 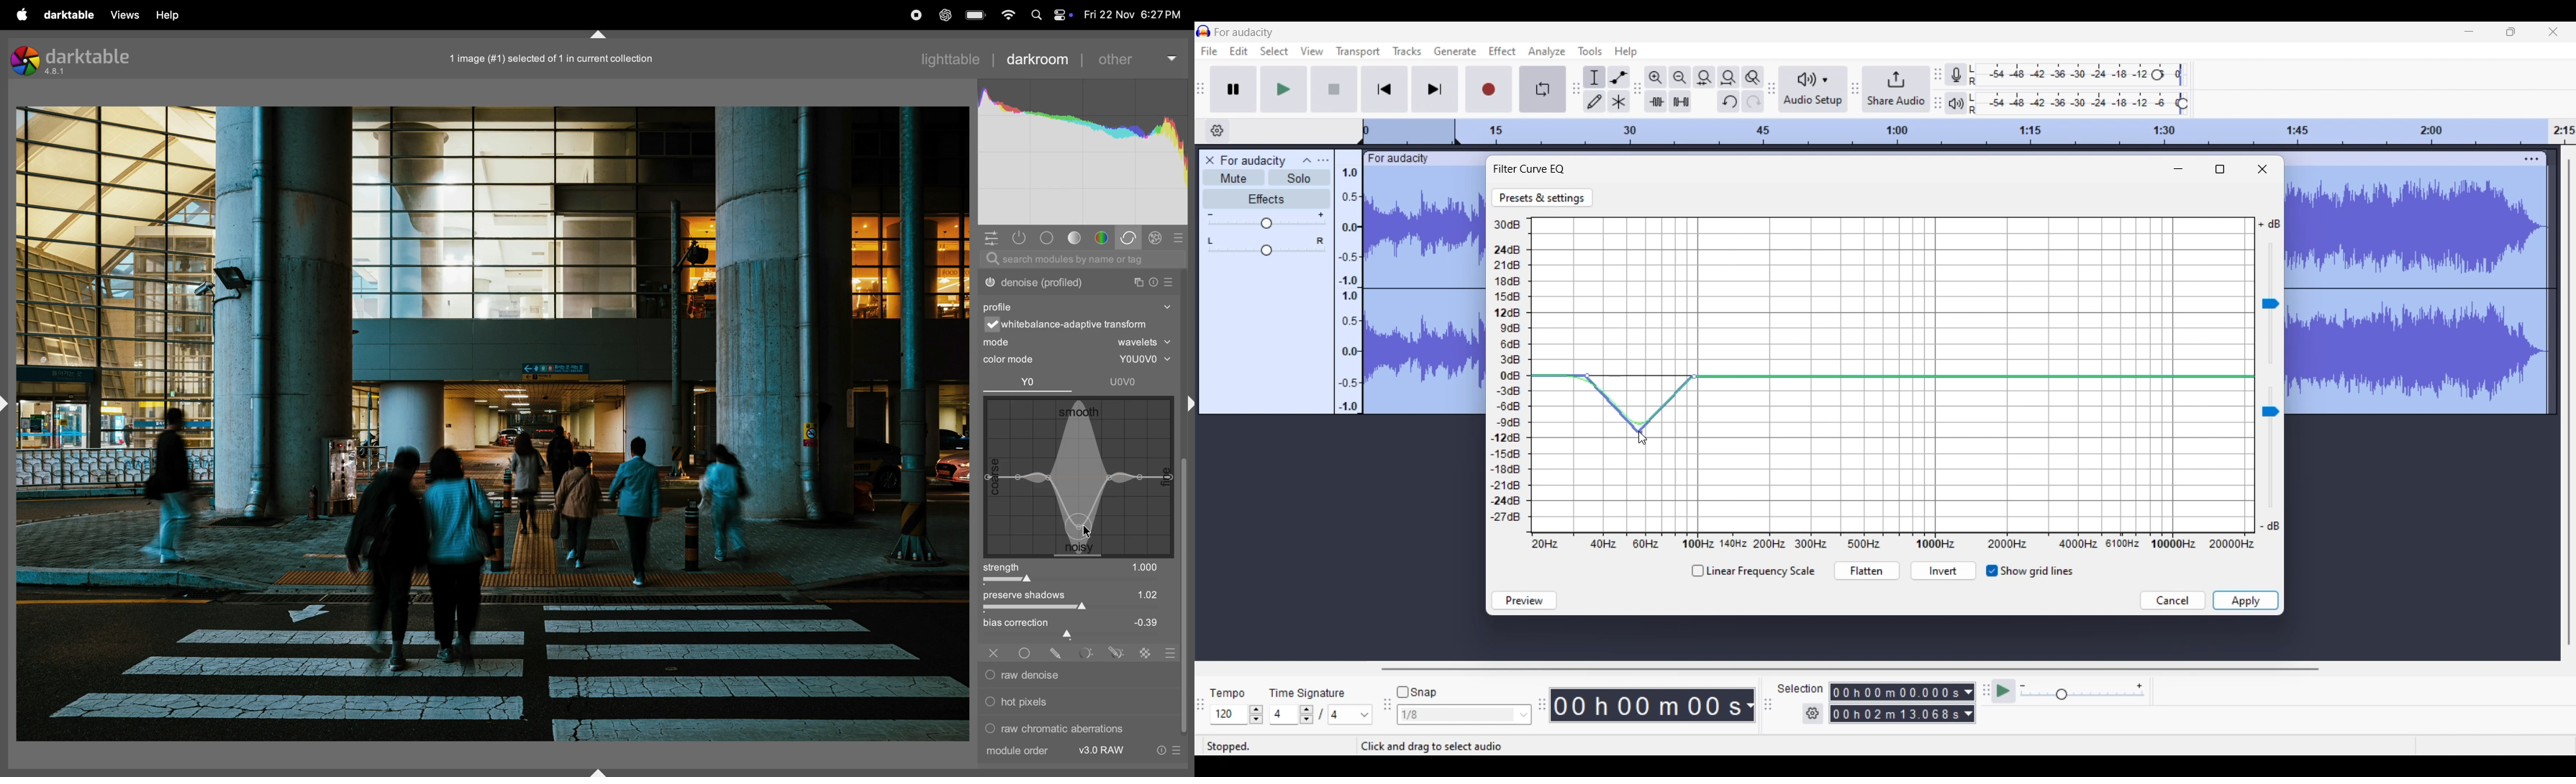 I want to click on histogram, so click(x=1083, y=152).